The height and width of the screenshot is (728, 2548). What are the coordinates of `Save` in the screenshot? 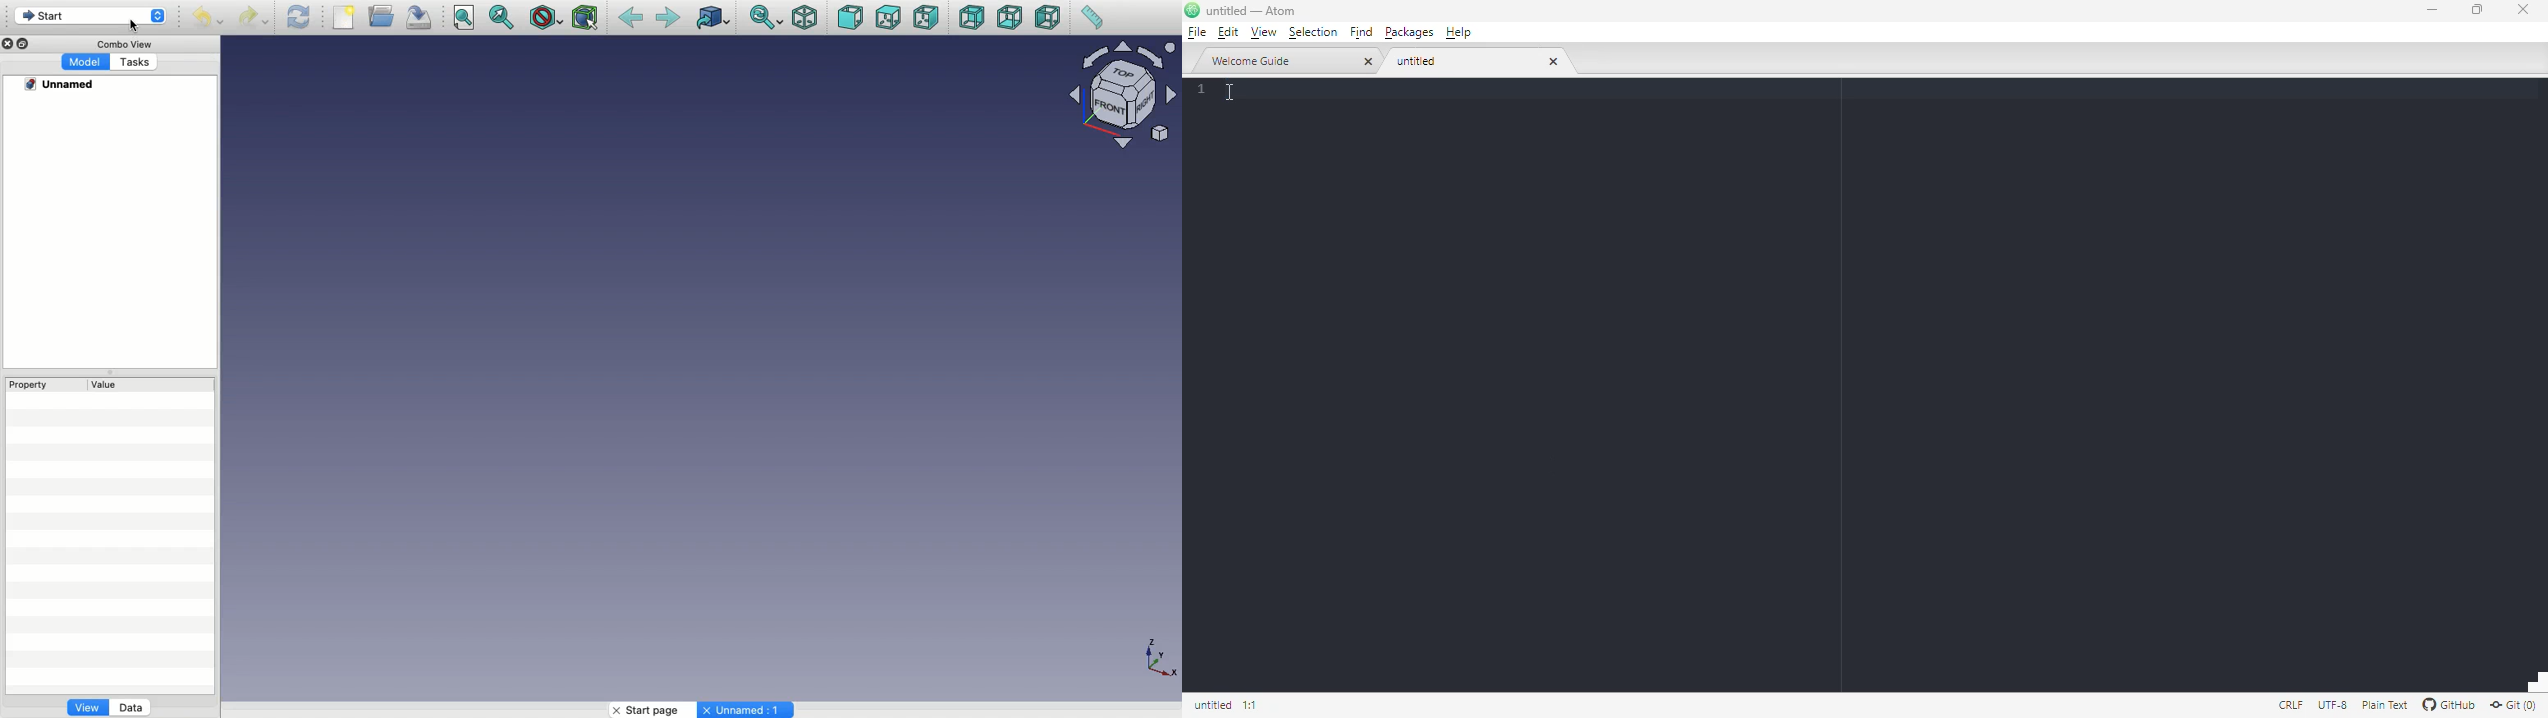 It's located at (423, 17).